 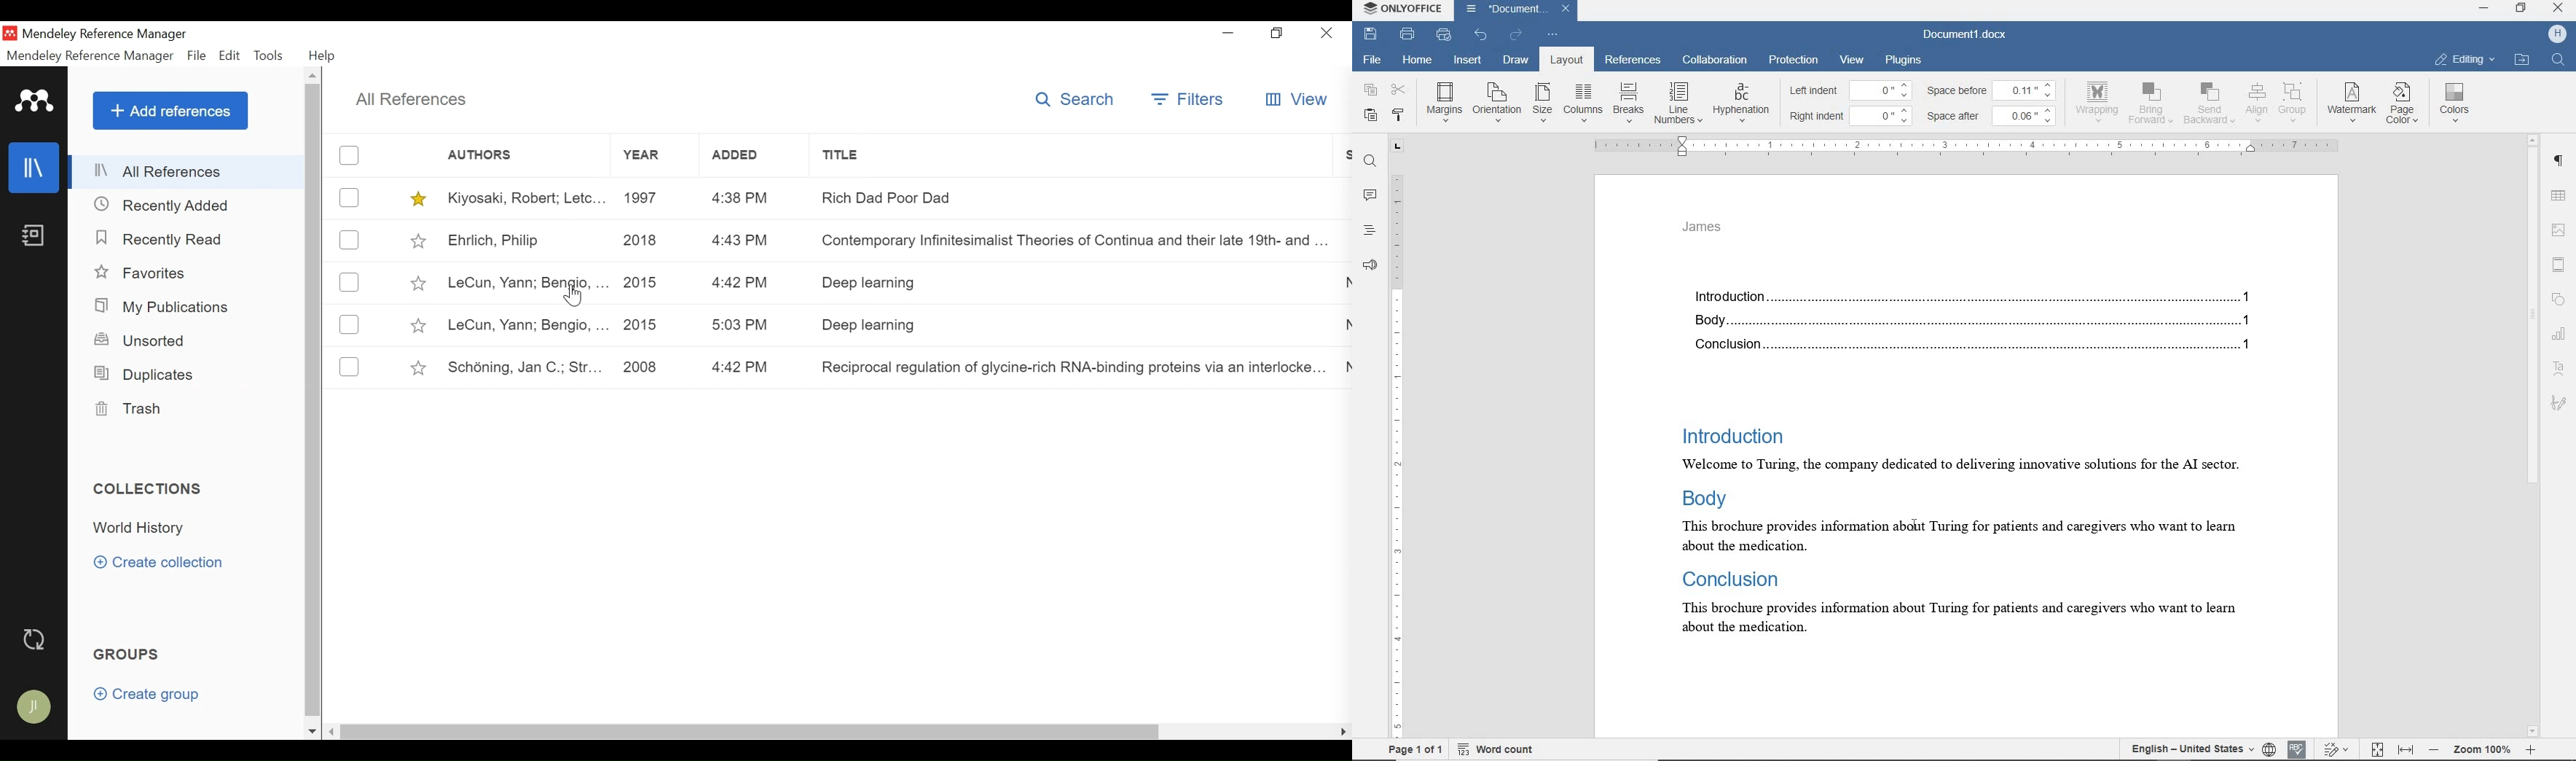 I want to click on Vertical Scroll bar, so click(x=315, y=403).